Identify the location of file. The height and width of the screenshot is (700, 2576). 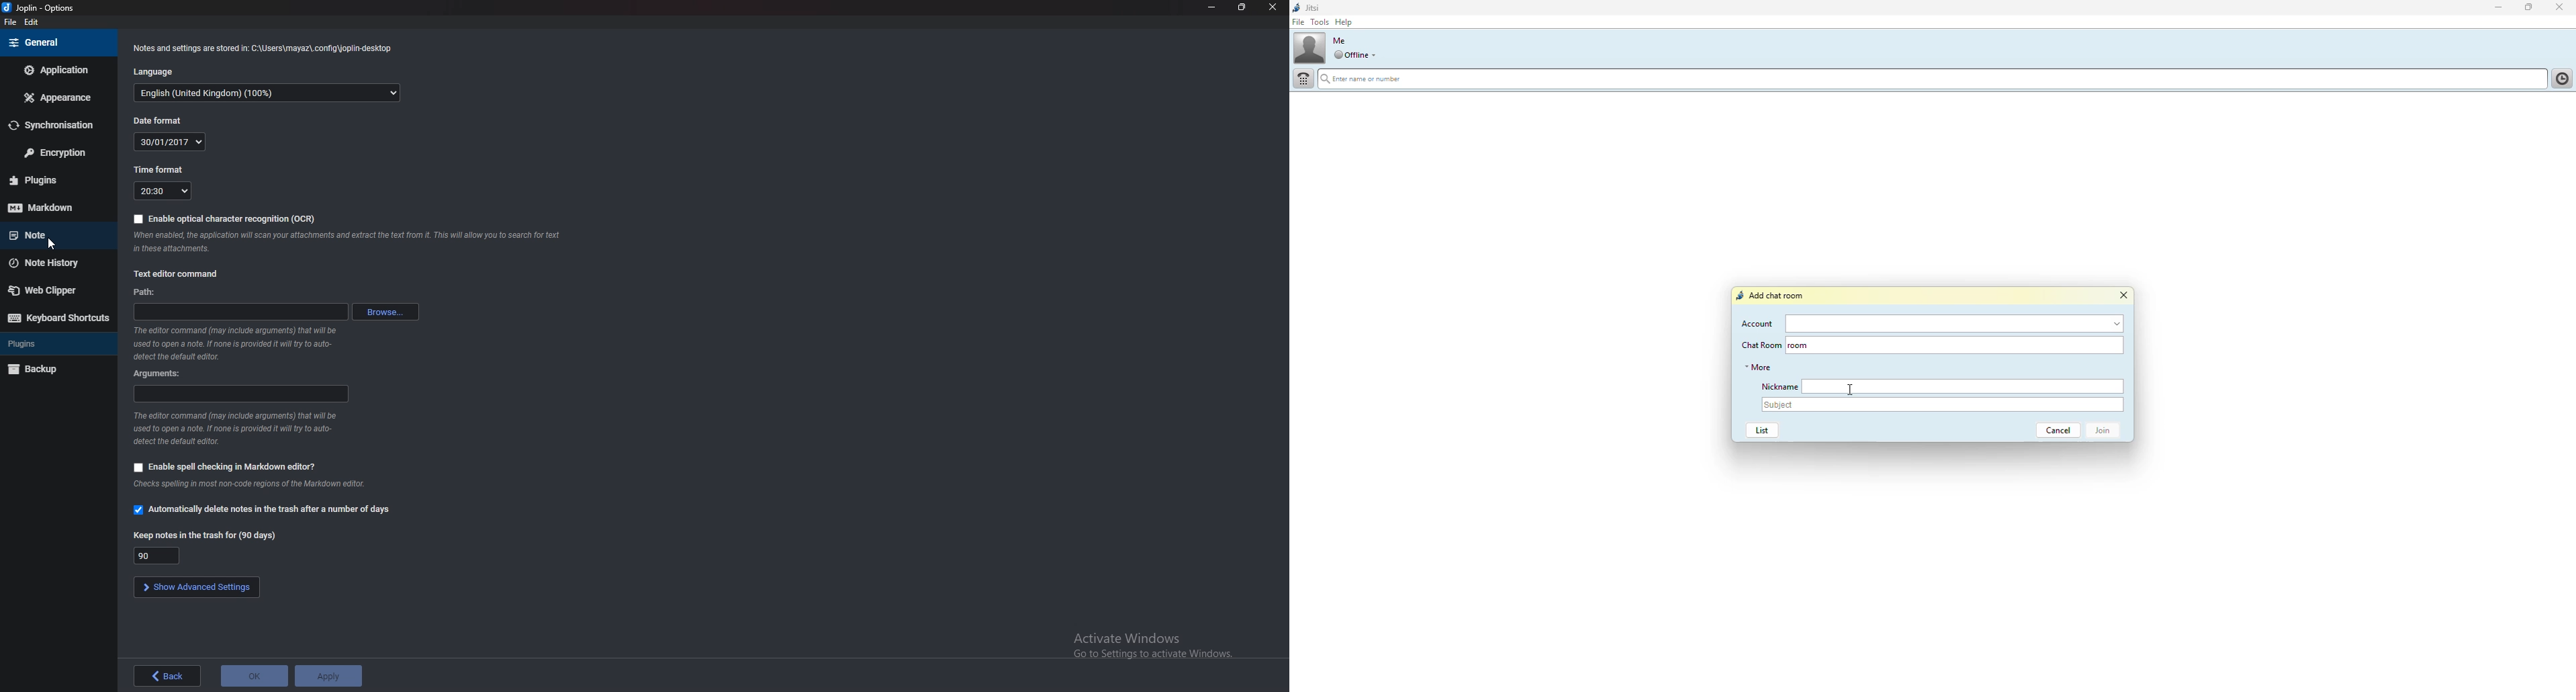
(13, 24).